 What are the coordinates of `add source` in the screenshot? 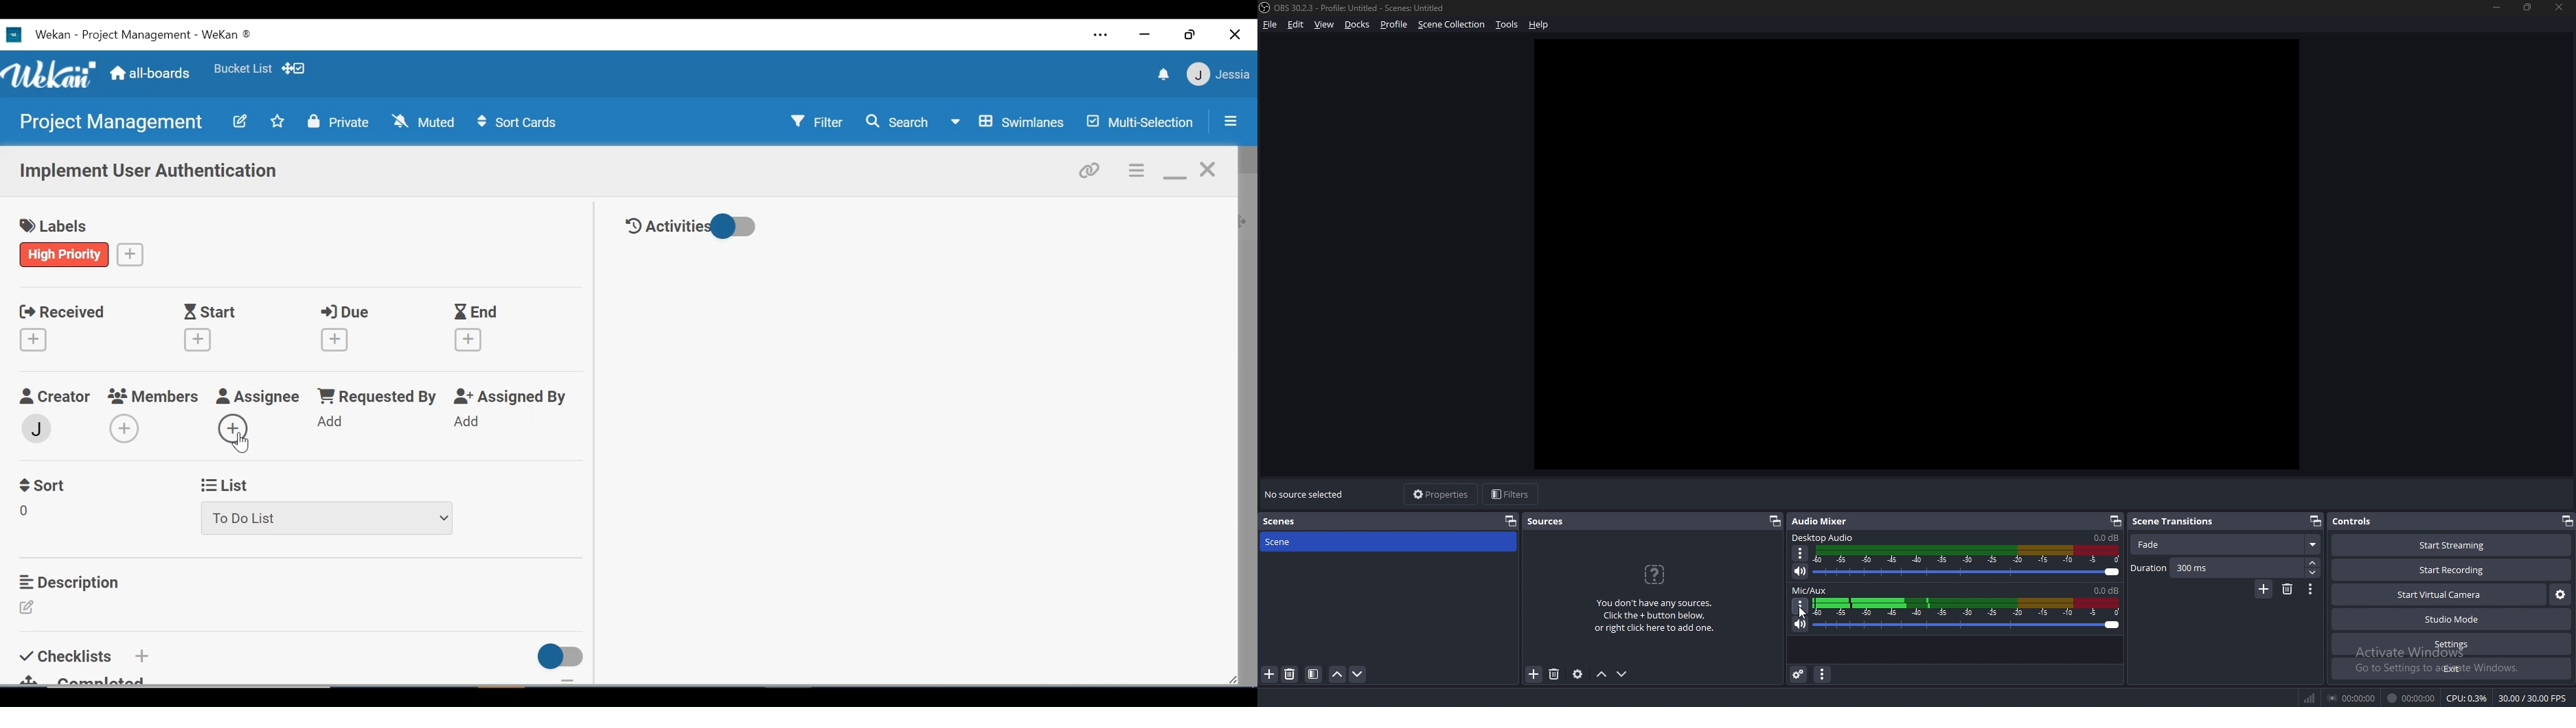 It's located at (1556, 675).